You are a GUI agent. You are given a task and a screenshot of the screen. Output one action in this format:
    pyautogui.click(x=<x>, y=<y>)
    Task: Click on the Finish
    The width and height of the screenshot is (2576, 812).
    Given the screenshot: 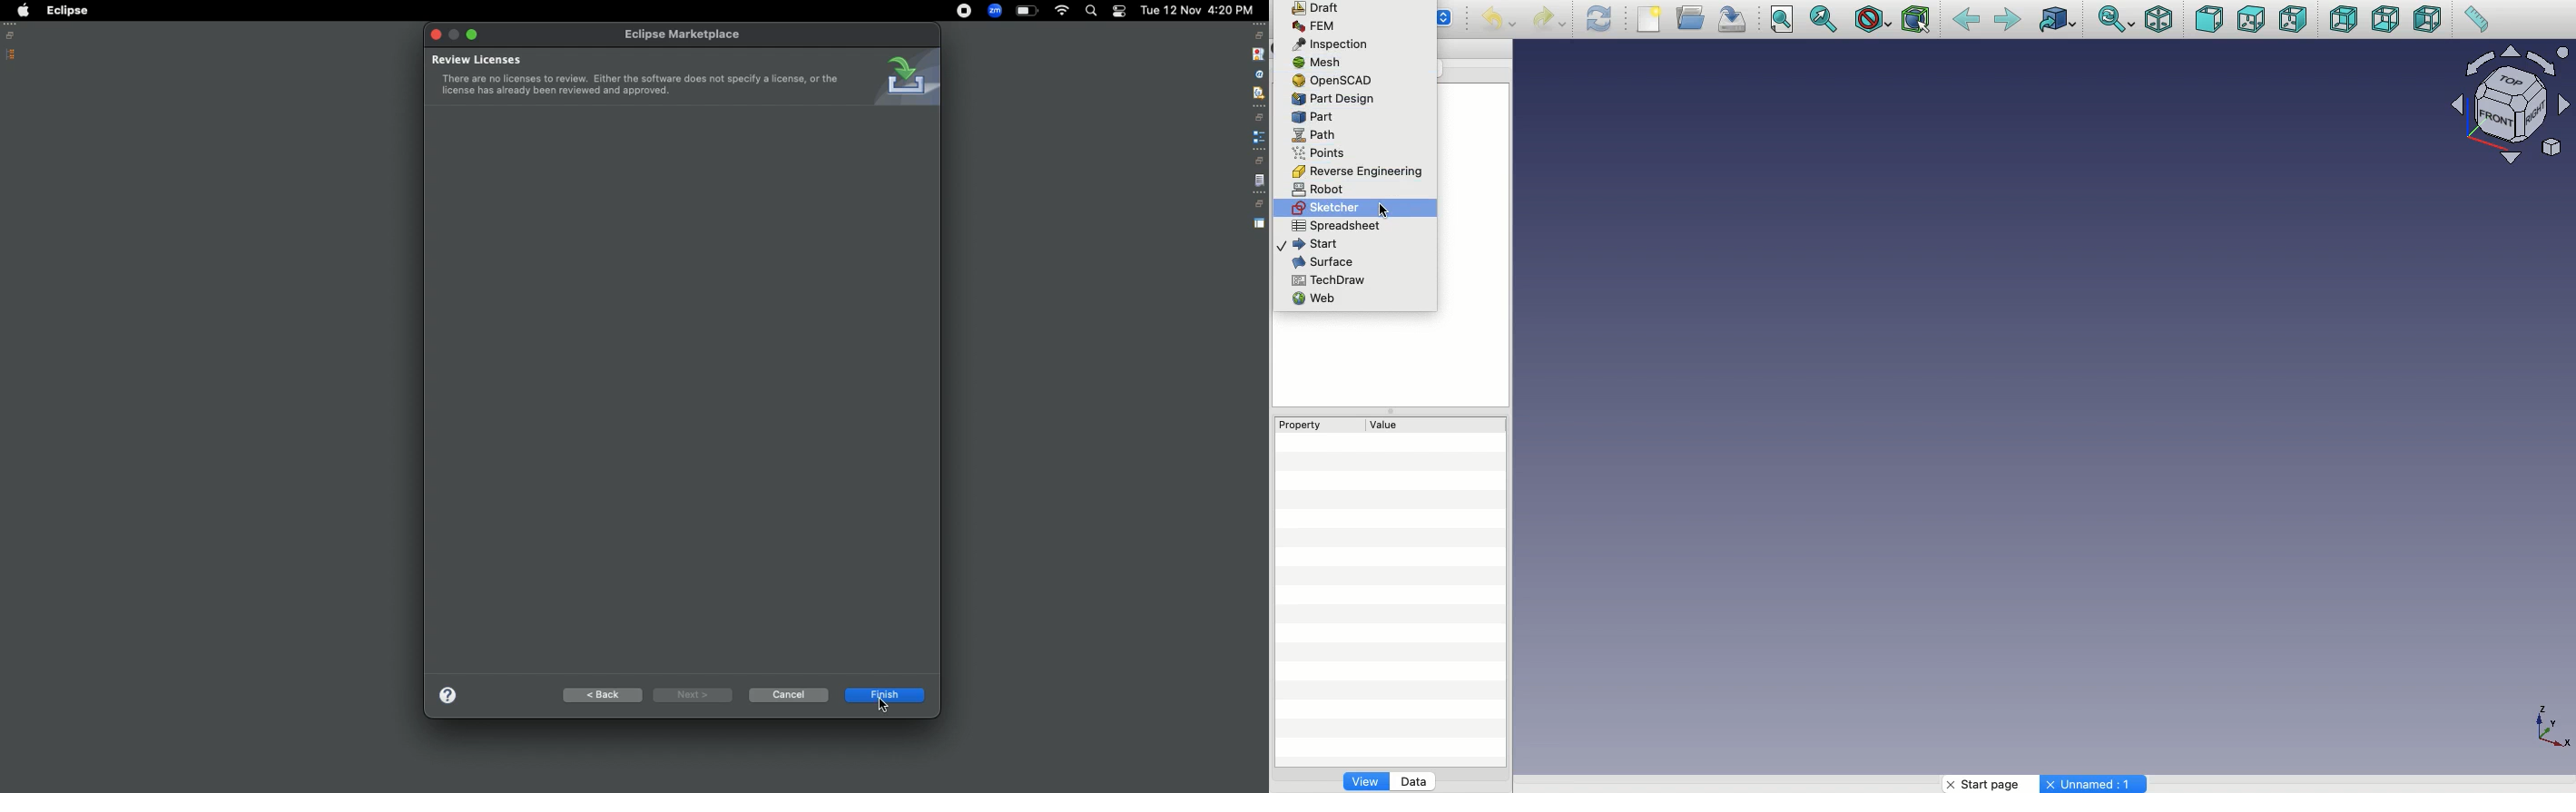 What is the action you would take?
    pyautogui.click(x=884, y=695)
    